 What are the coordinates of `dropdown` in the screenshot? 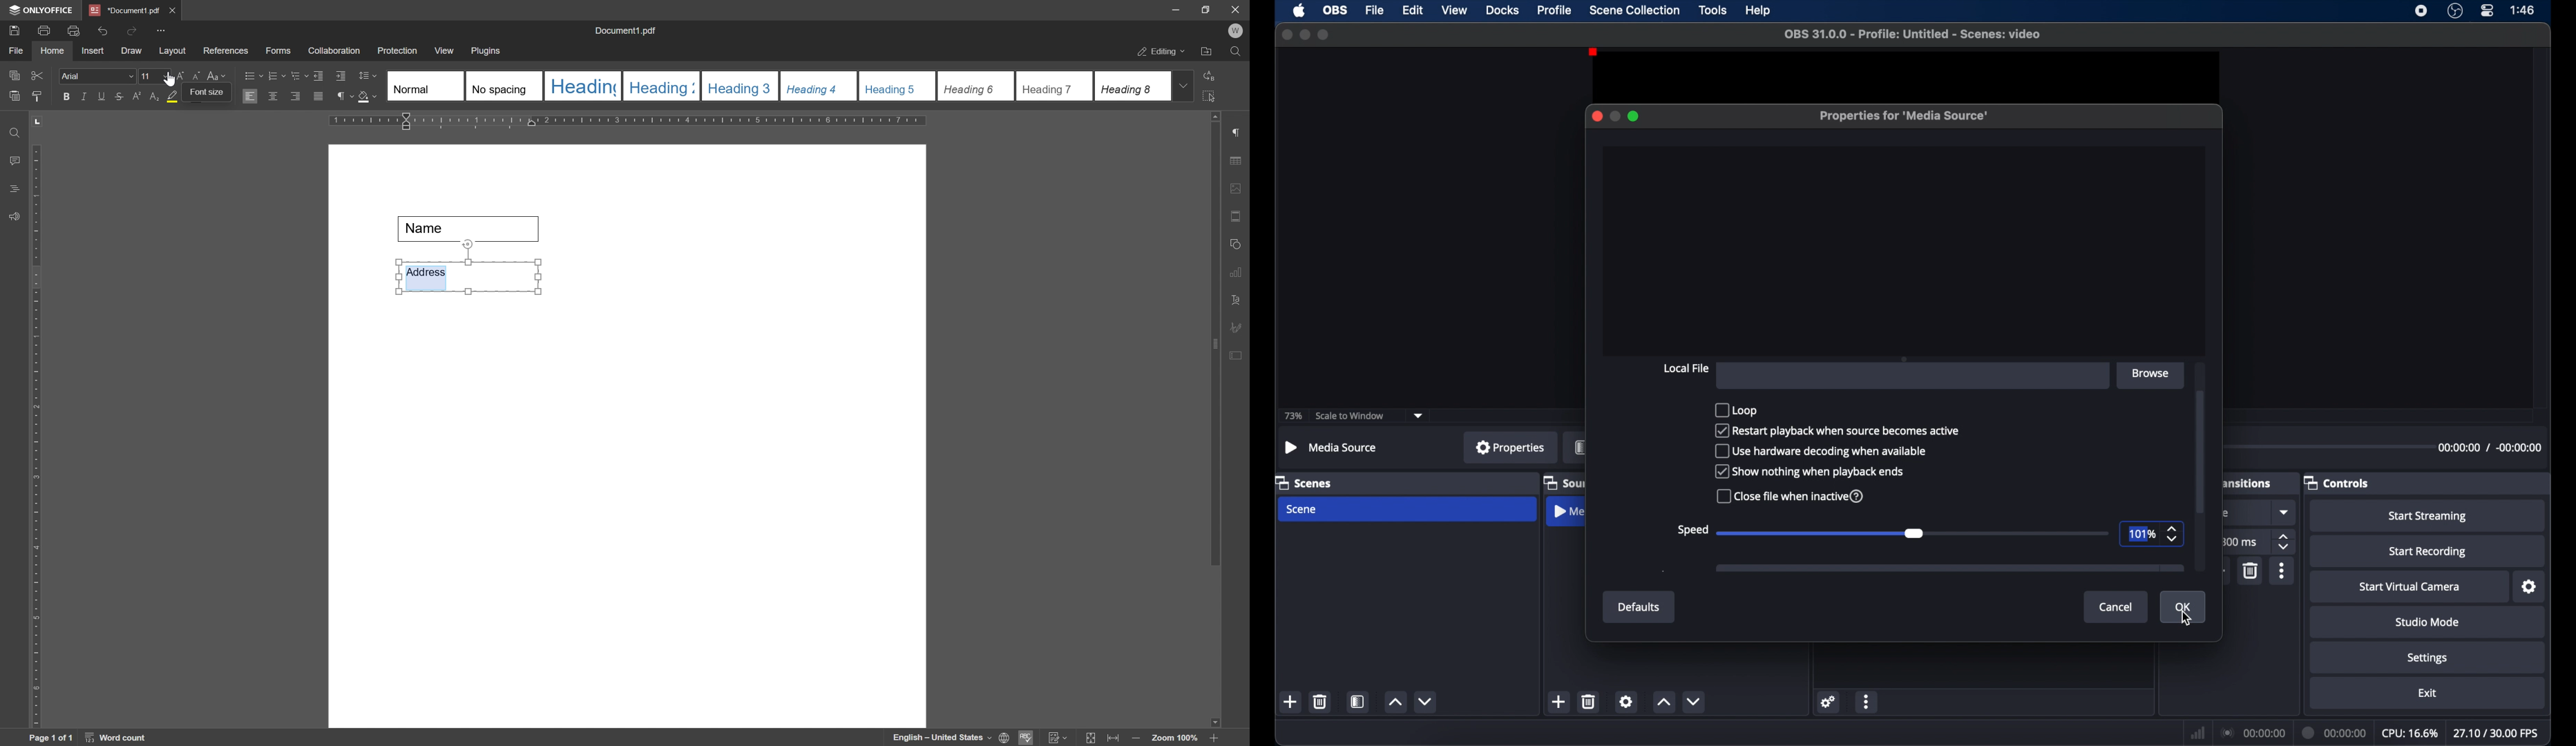 It's located at (1418, 417).